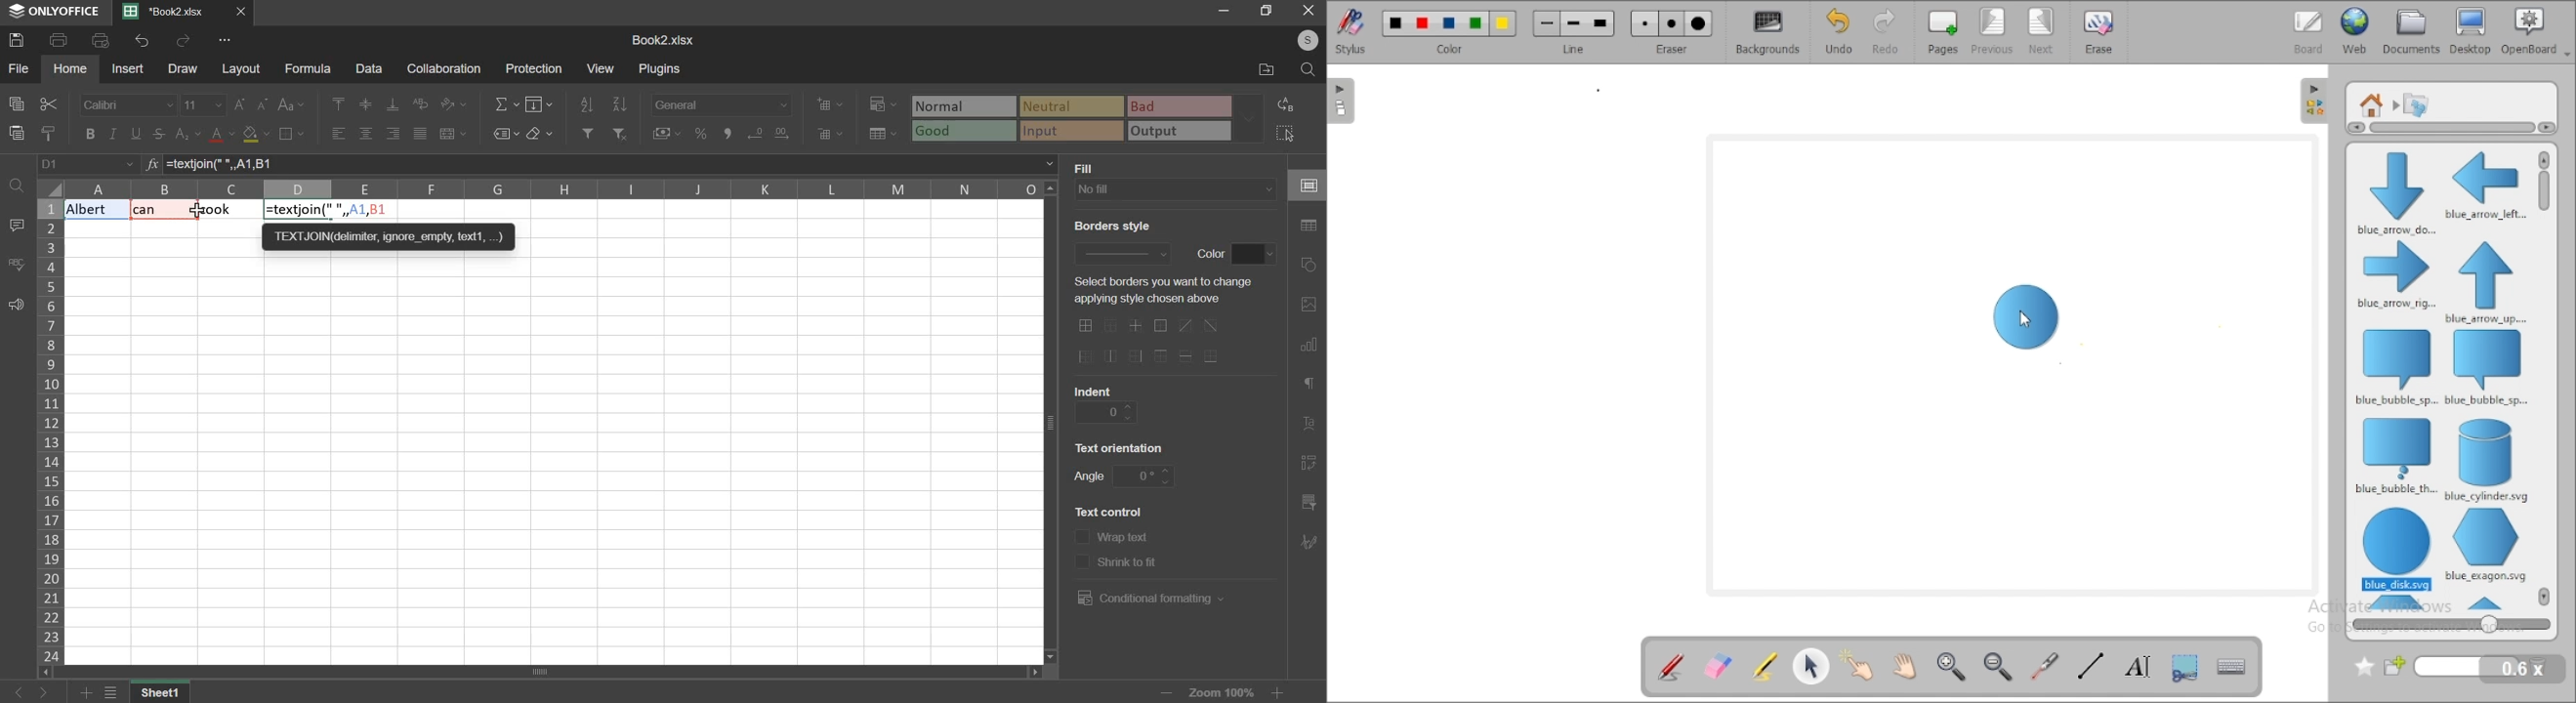 This screenshot has width=2576, height=728. I want to click on wrap text, so click(422, 102).